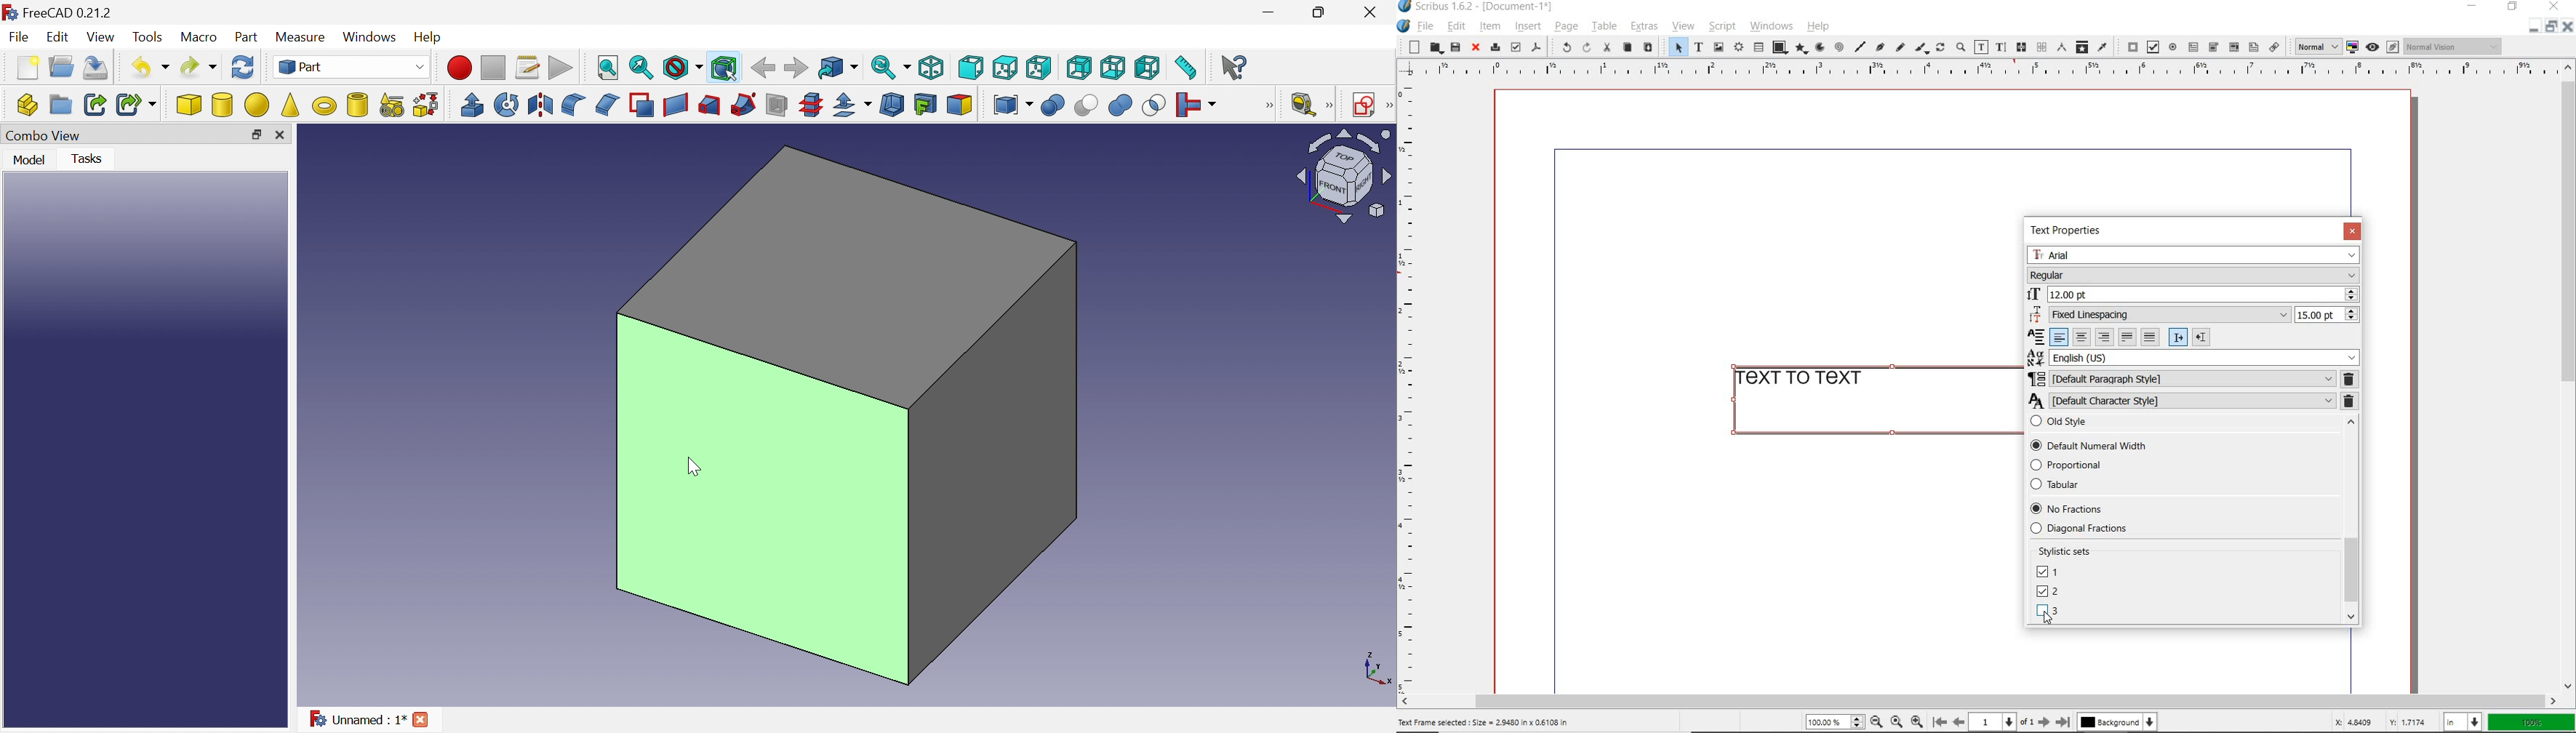  I want to click on Create sketch, so click(1364, 105).